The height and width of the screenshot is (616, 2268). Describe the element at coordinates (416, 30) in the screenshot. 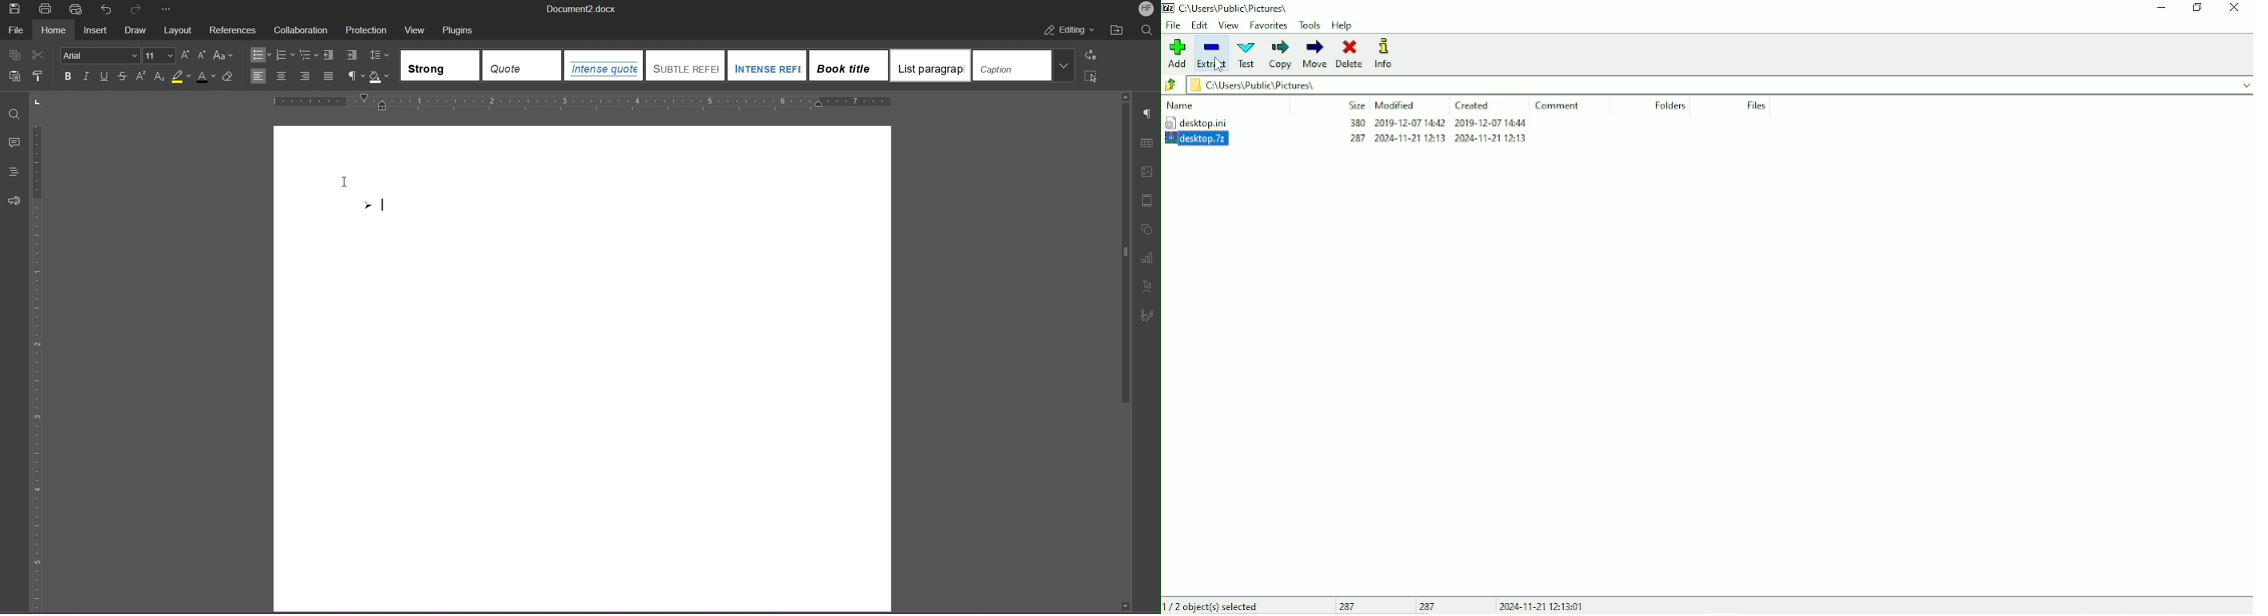

I see `View` at that location.